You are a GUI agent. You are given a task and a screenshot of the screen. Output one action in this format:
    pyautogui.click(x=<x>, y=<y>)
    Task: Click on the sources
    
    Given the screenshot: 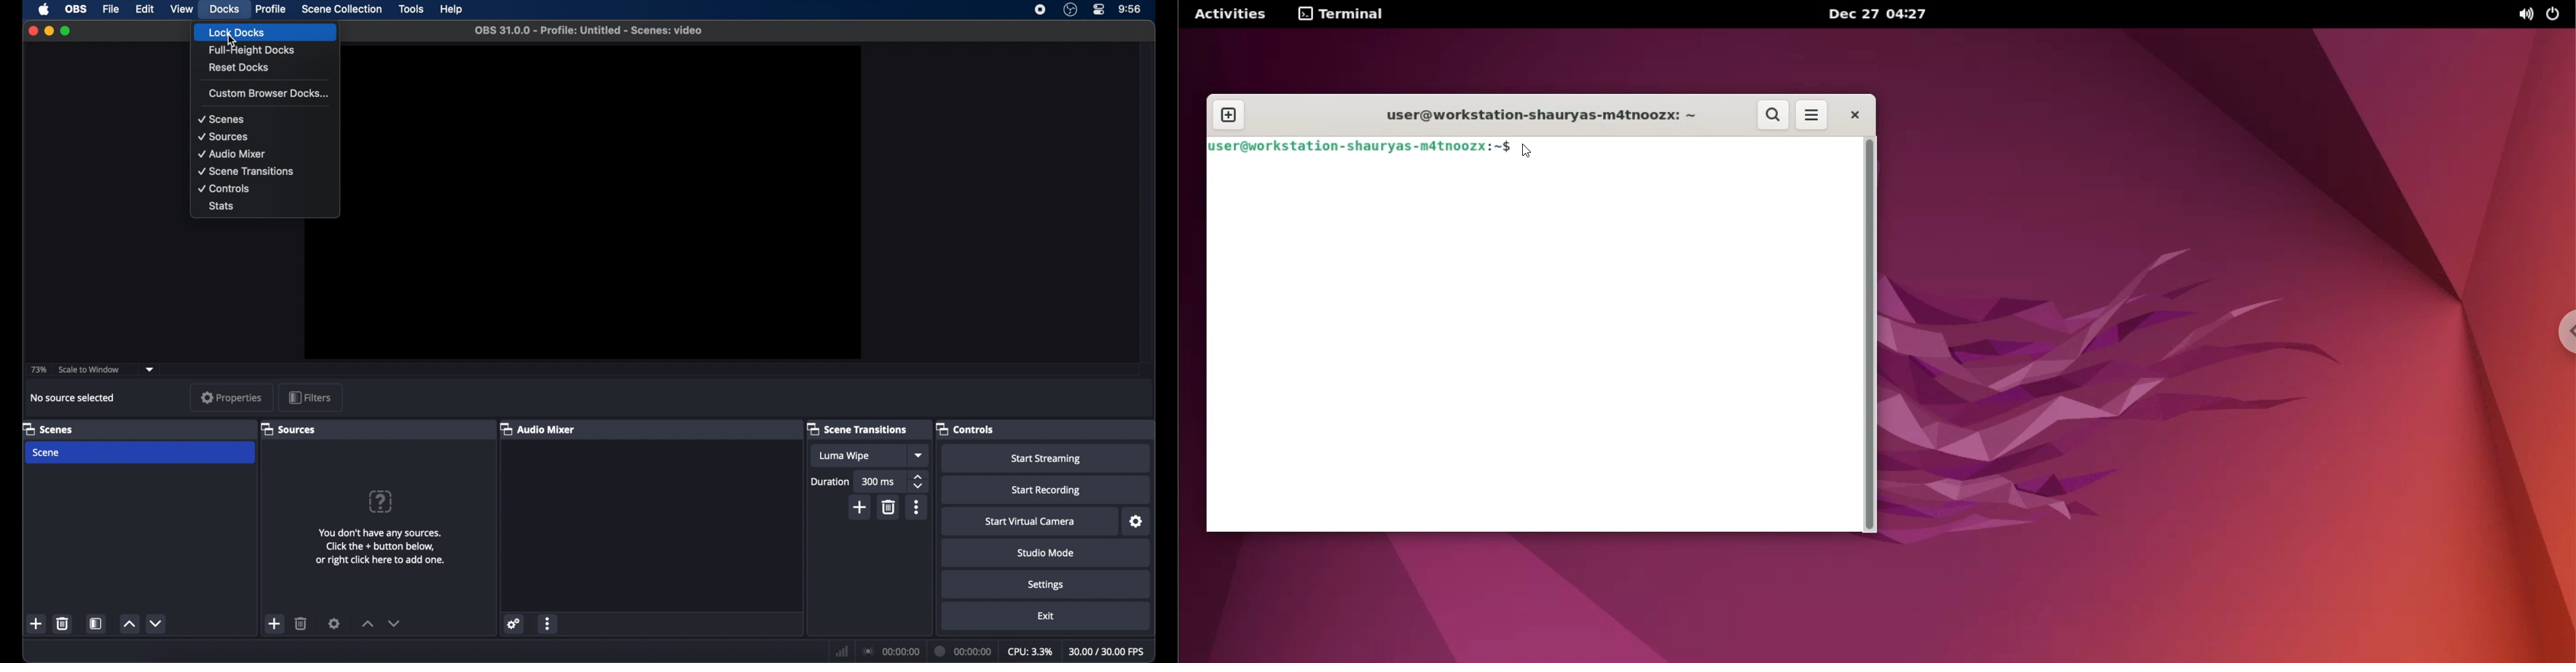 What is the action you would take?
    pyautogui.click(x=225, y=137)
    